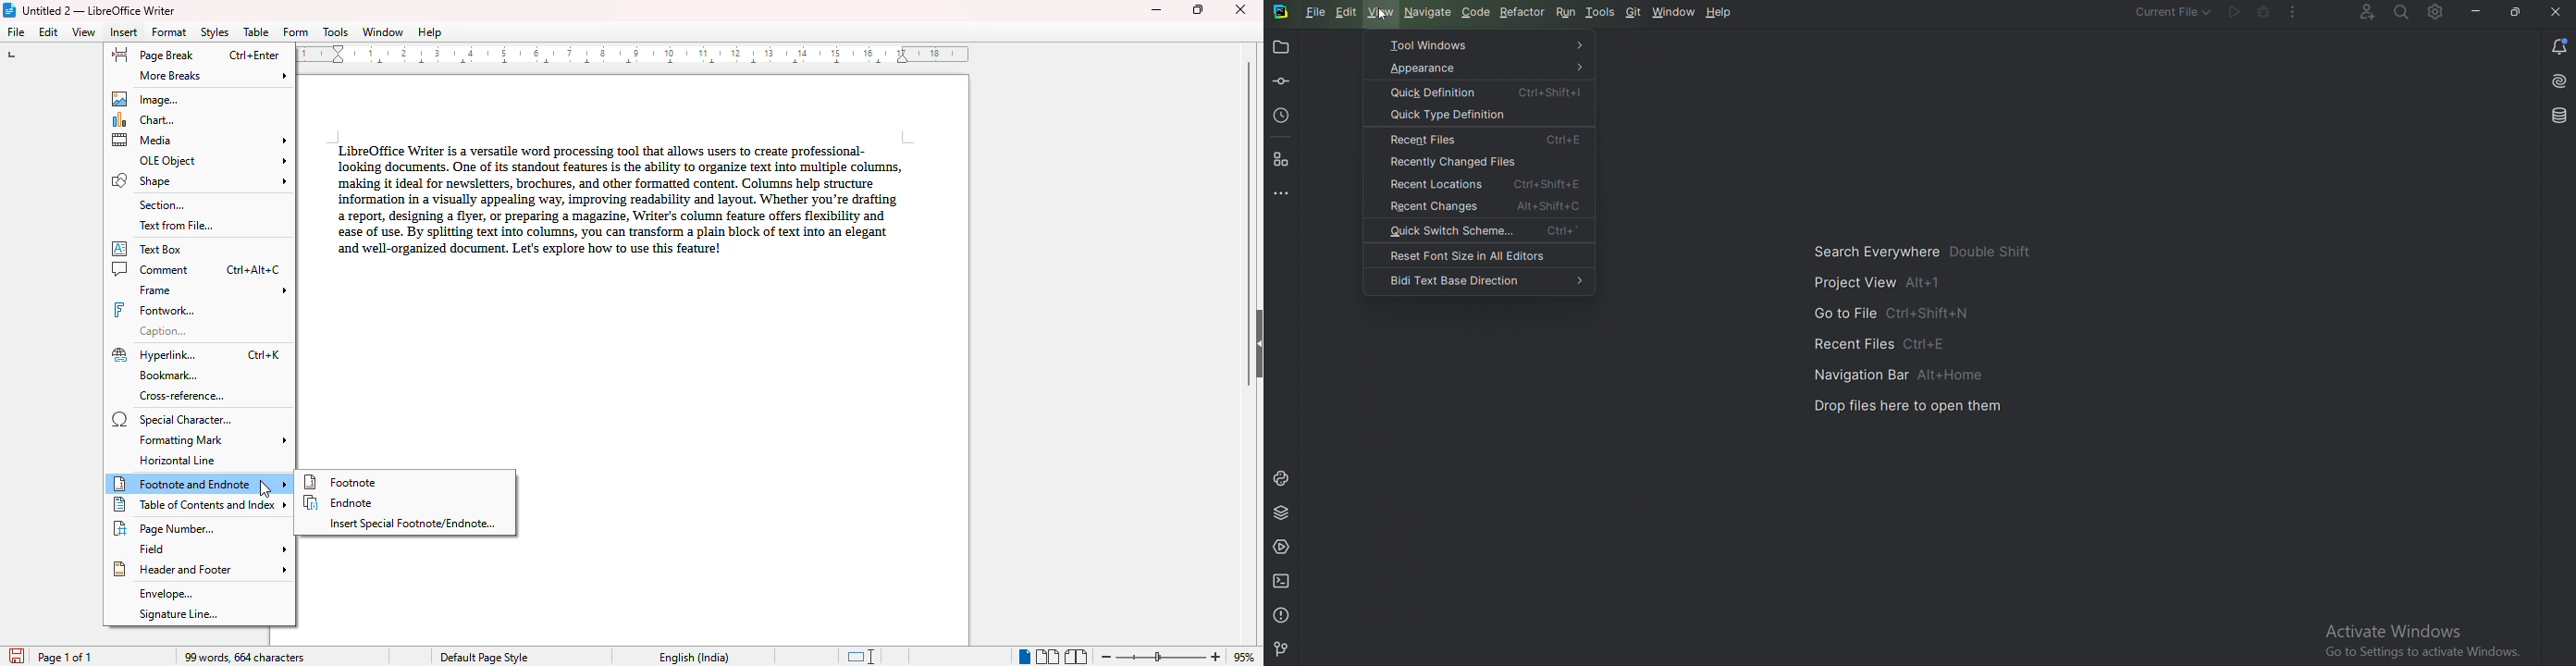 This screenshot has height=672, width=2576. I want to click on Navigation bar, so click(1893, 372).